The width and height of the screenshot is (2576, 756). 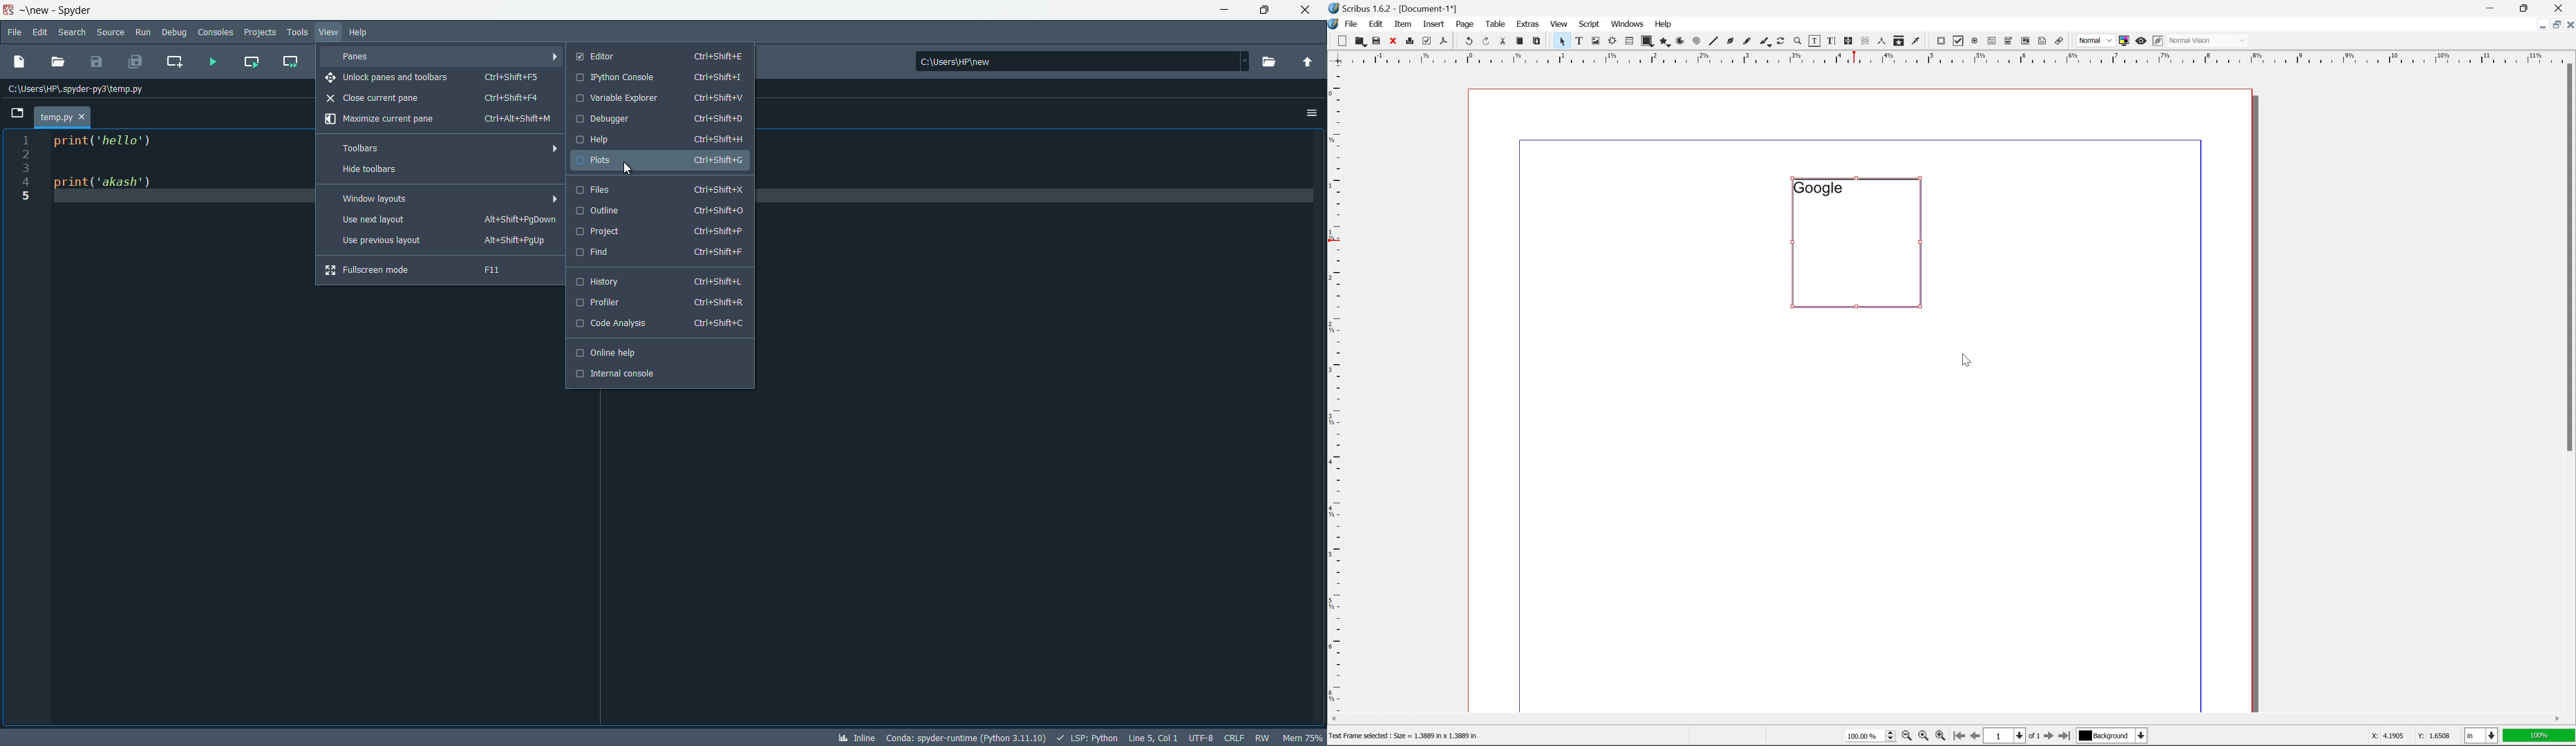 What do you see at coordinates (166, 205) in the screenshot?
I see `print('hello')  print('akash')` at bounding box center [166, 205].